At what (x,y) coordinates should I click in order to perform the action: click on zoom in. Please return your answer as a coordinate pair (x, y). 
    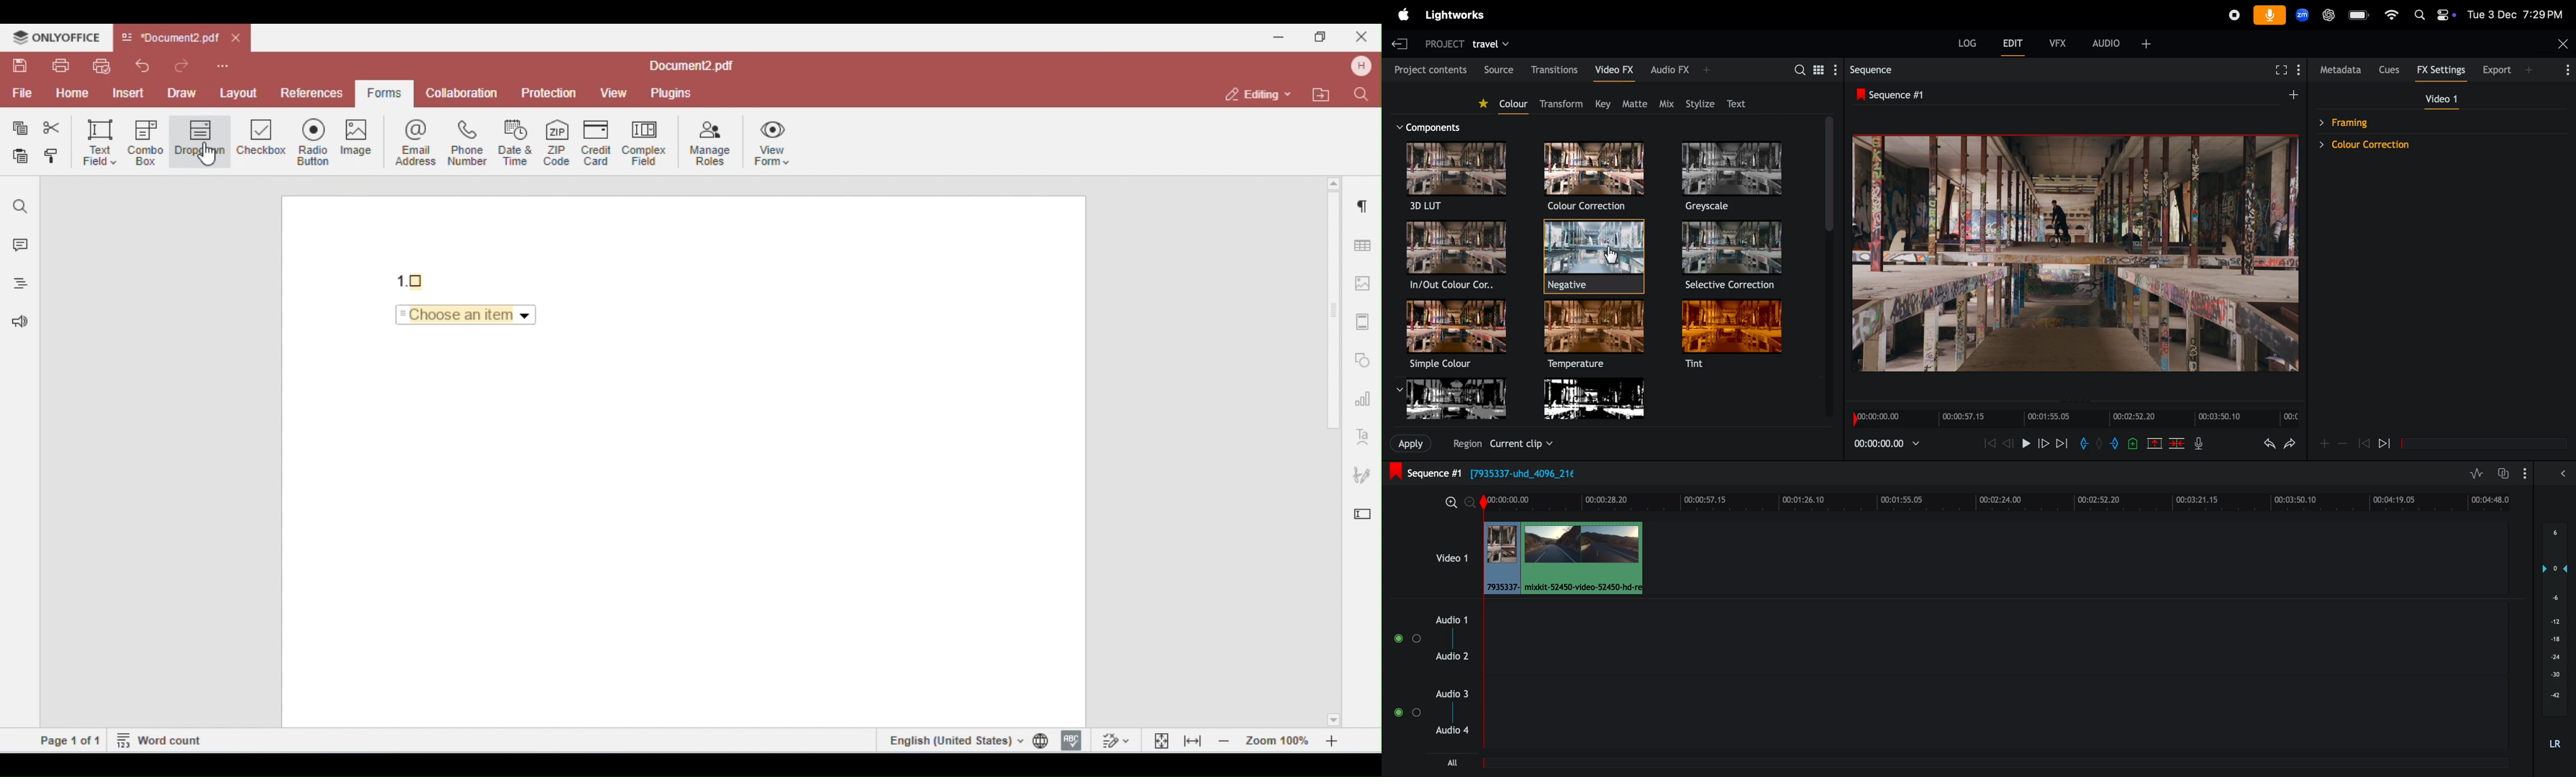
    Looking at the image, I should click on (1471, 504).